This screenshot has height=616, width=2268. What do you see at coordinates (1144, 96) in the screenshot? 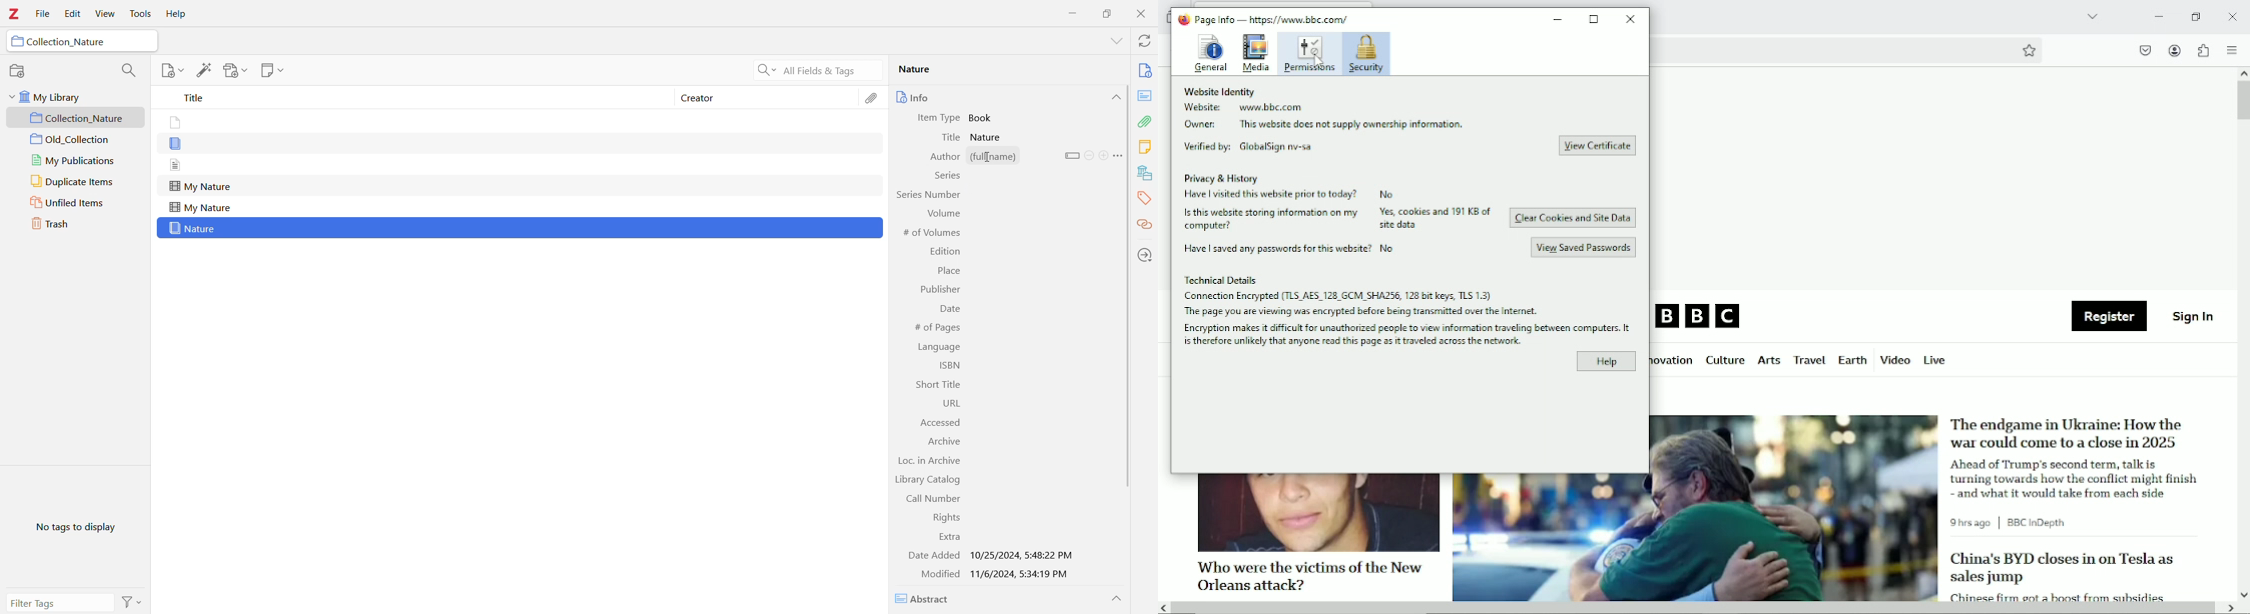
I see `Abstract` at bounding box center [1144, 96].